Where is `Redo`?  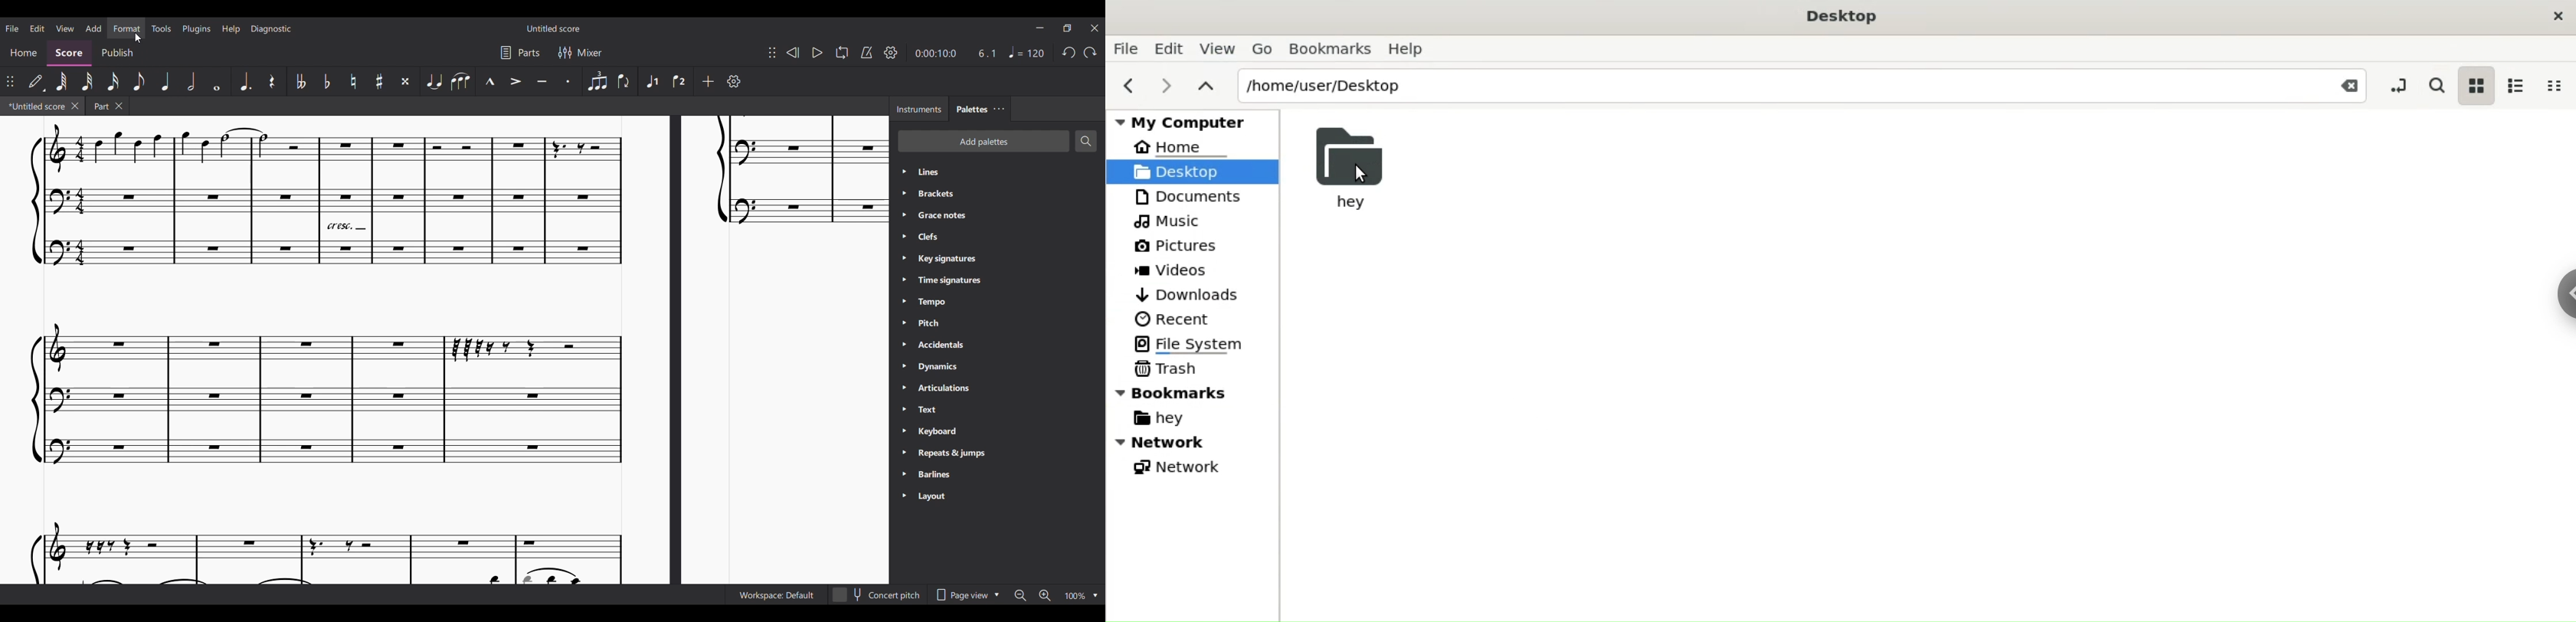
Redo is located at coordinates (1091, 53).